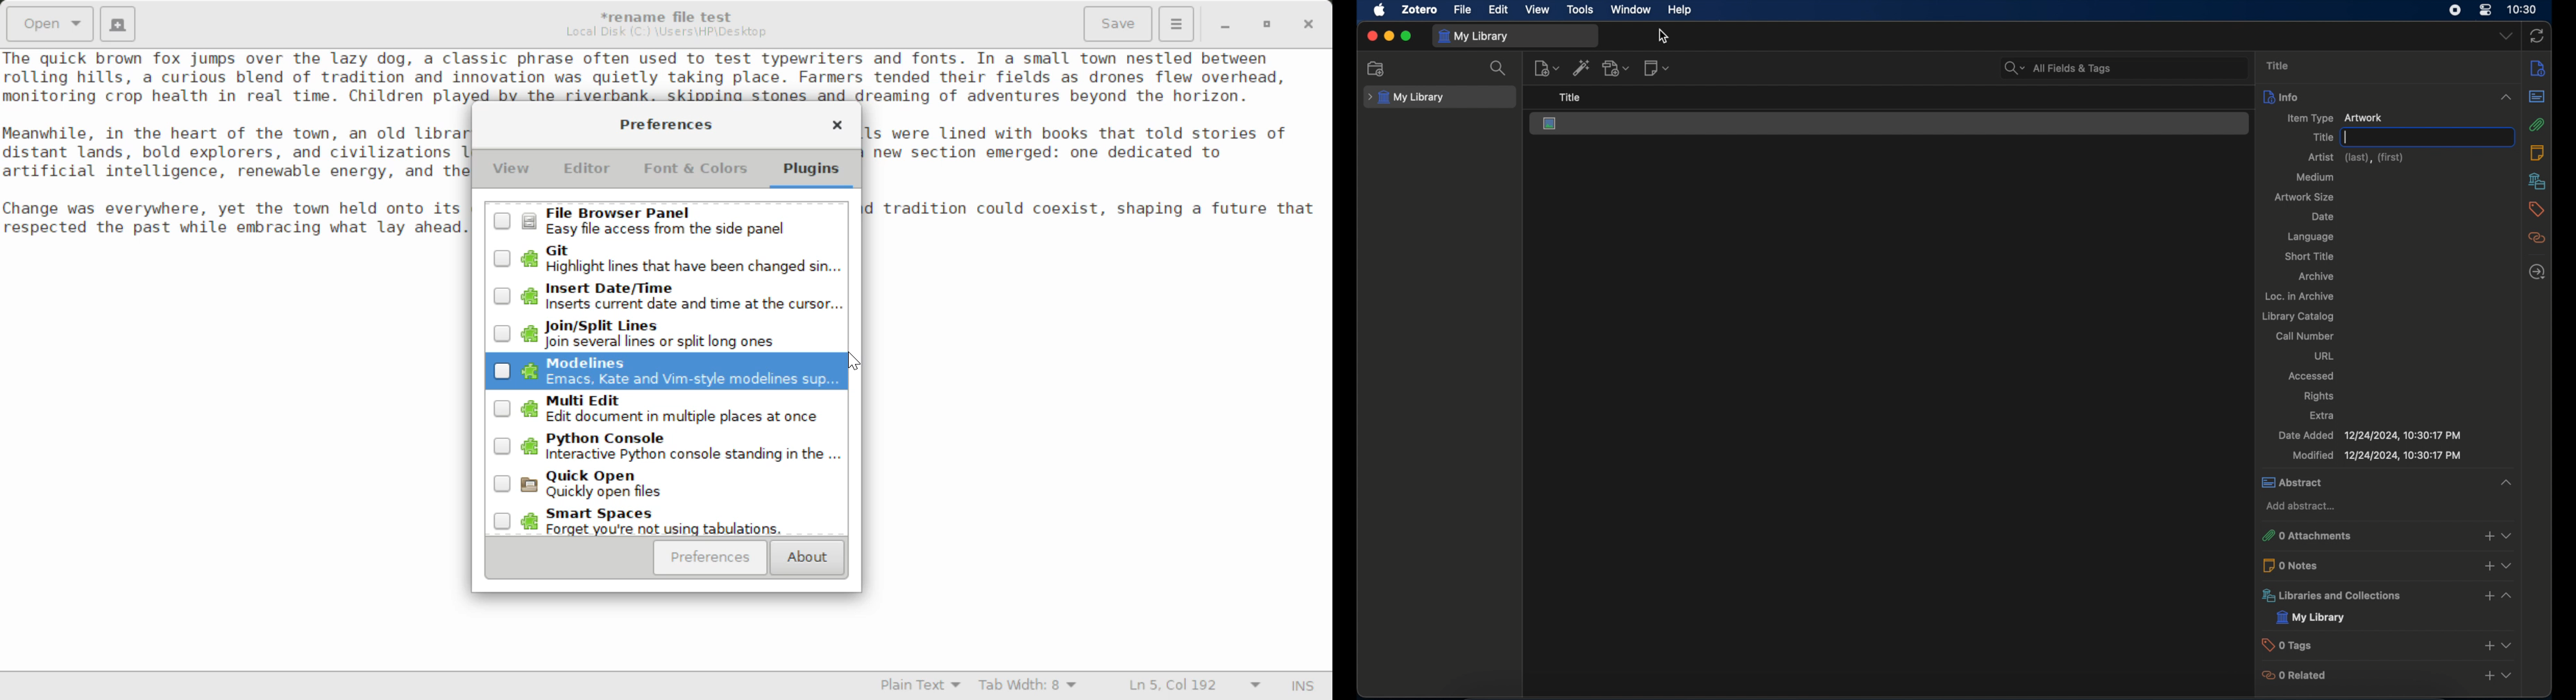 This screenshot has width=2576, height=700. What do you see at coordinates (1406, 36) in the screenshot?
I see `maximize` at bounding box center [1406, 36].